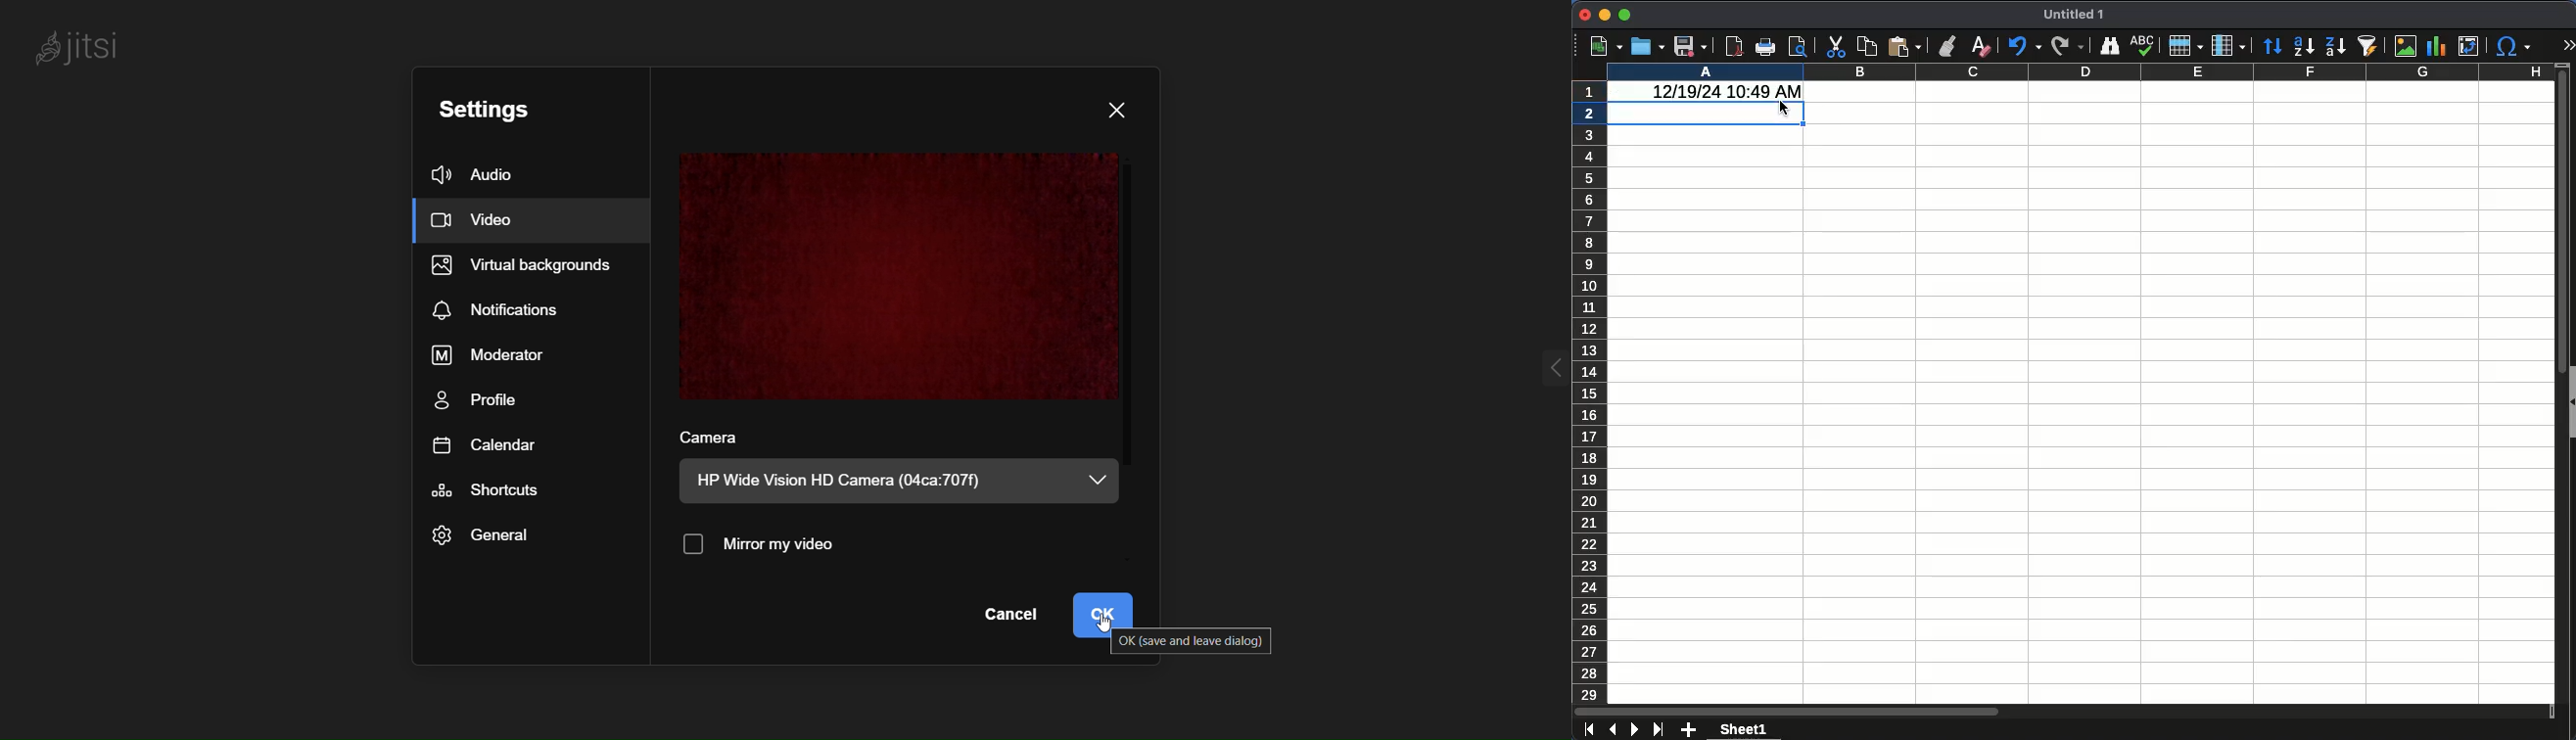 This screenshot has width=2576, height=756. Describe the element at coordinates (2570, 403) in the screenshot. I see `collapse` at that location.